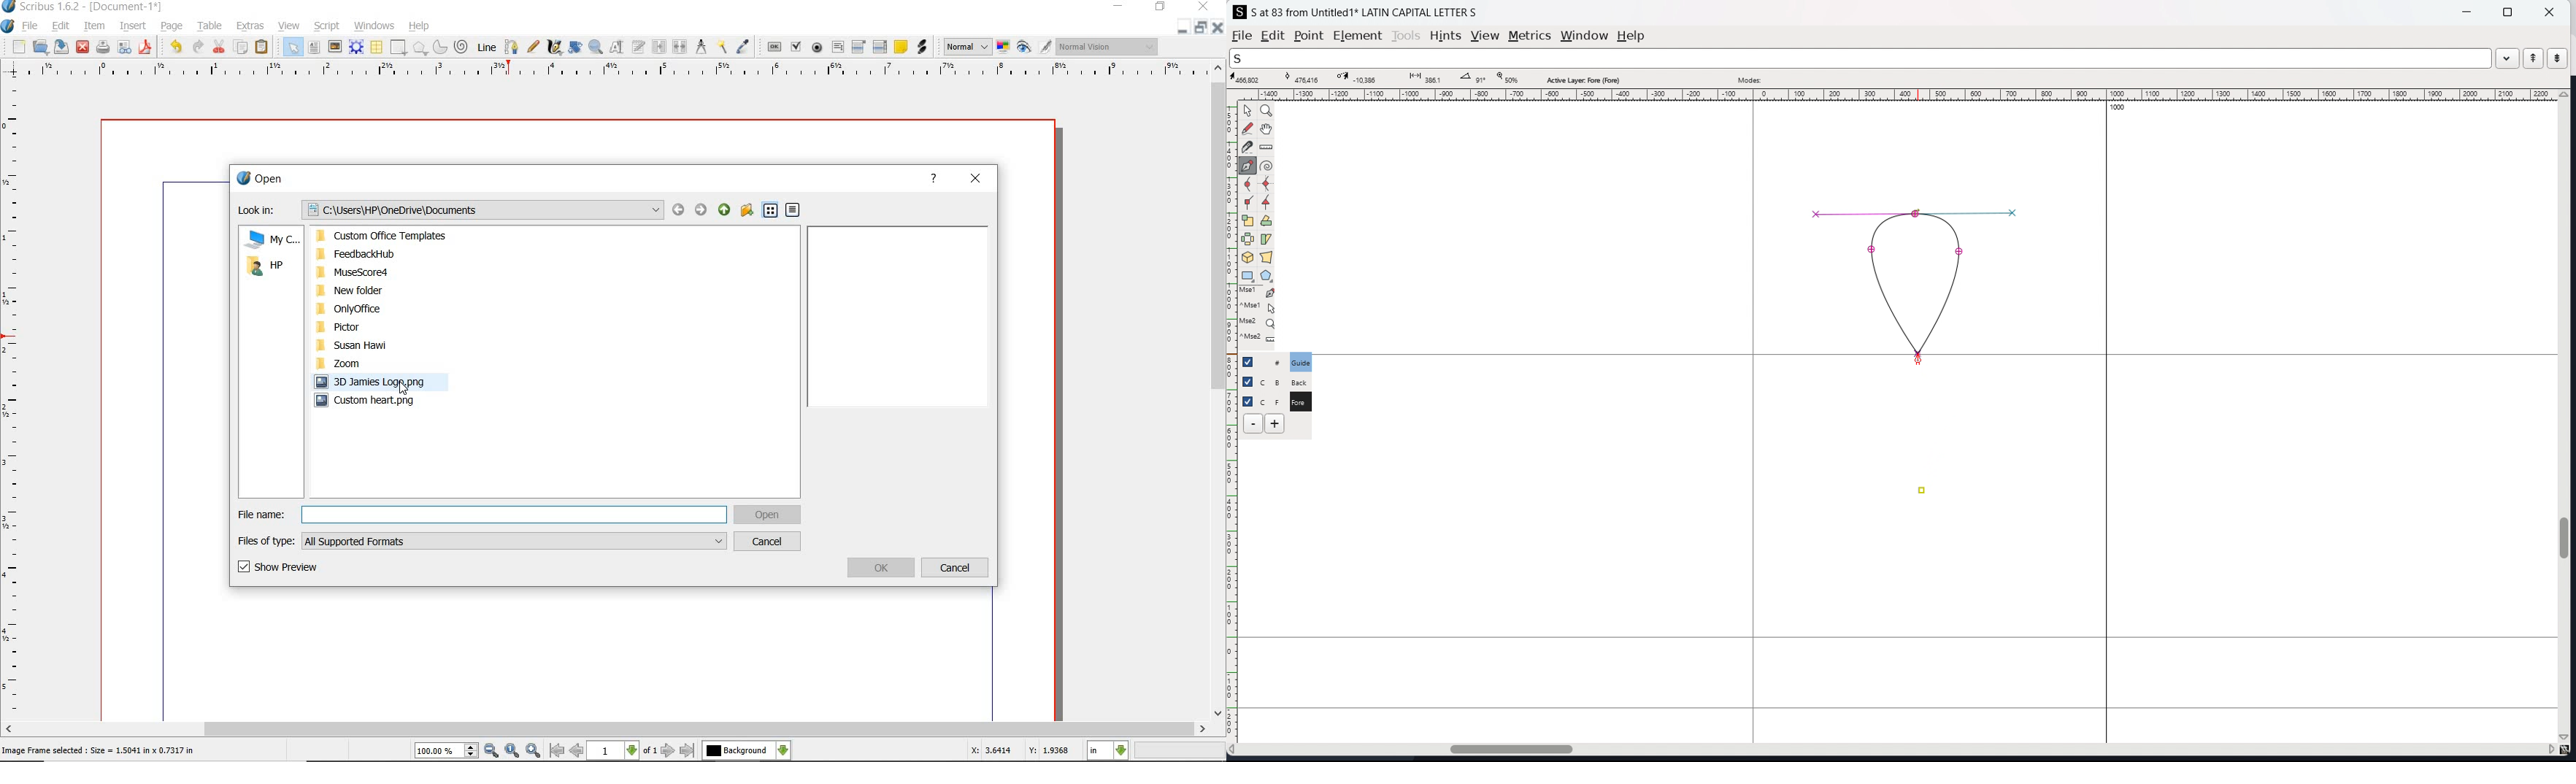  What do you see at coordinates (2567, 417) in the screenshot?
I see `vertical scrollbar` at bounding box center [2567, 417].